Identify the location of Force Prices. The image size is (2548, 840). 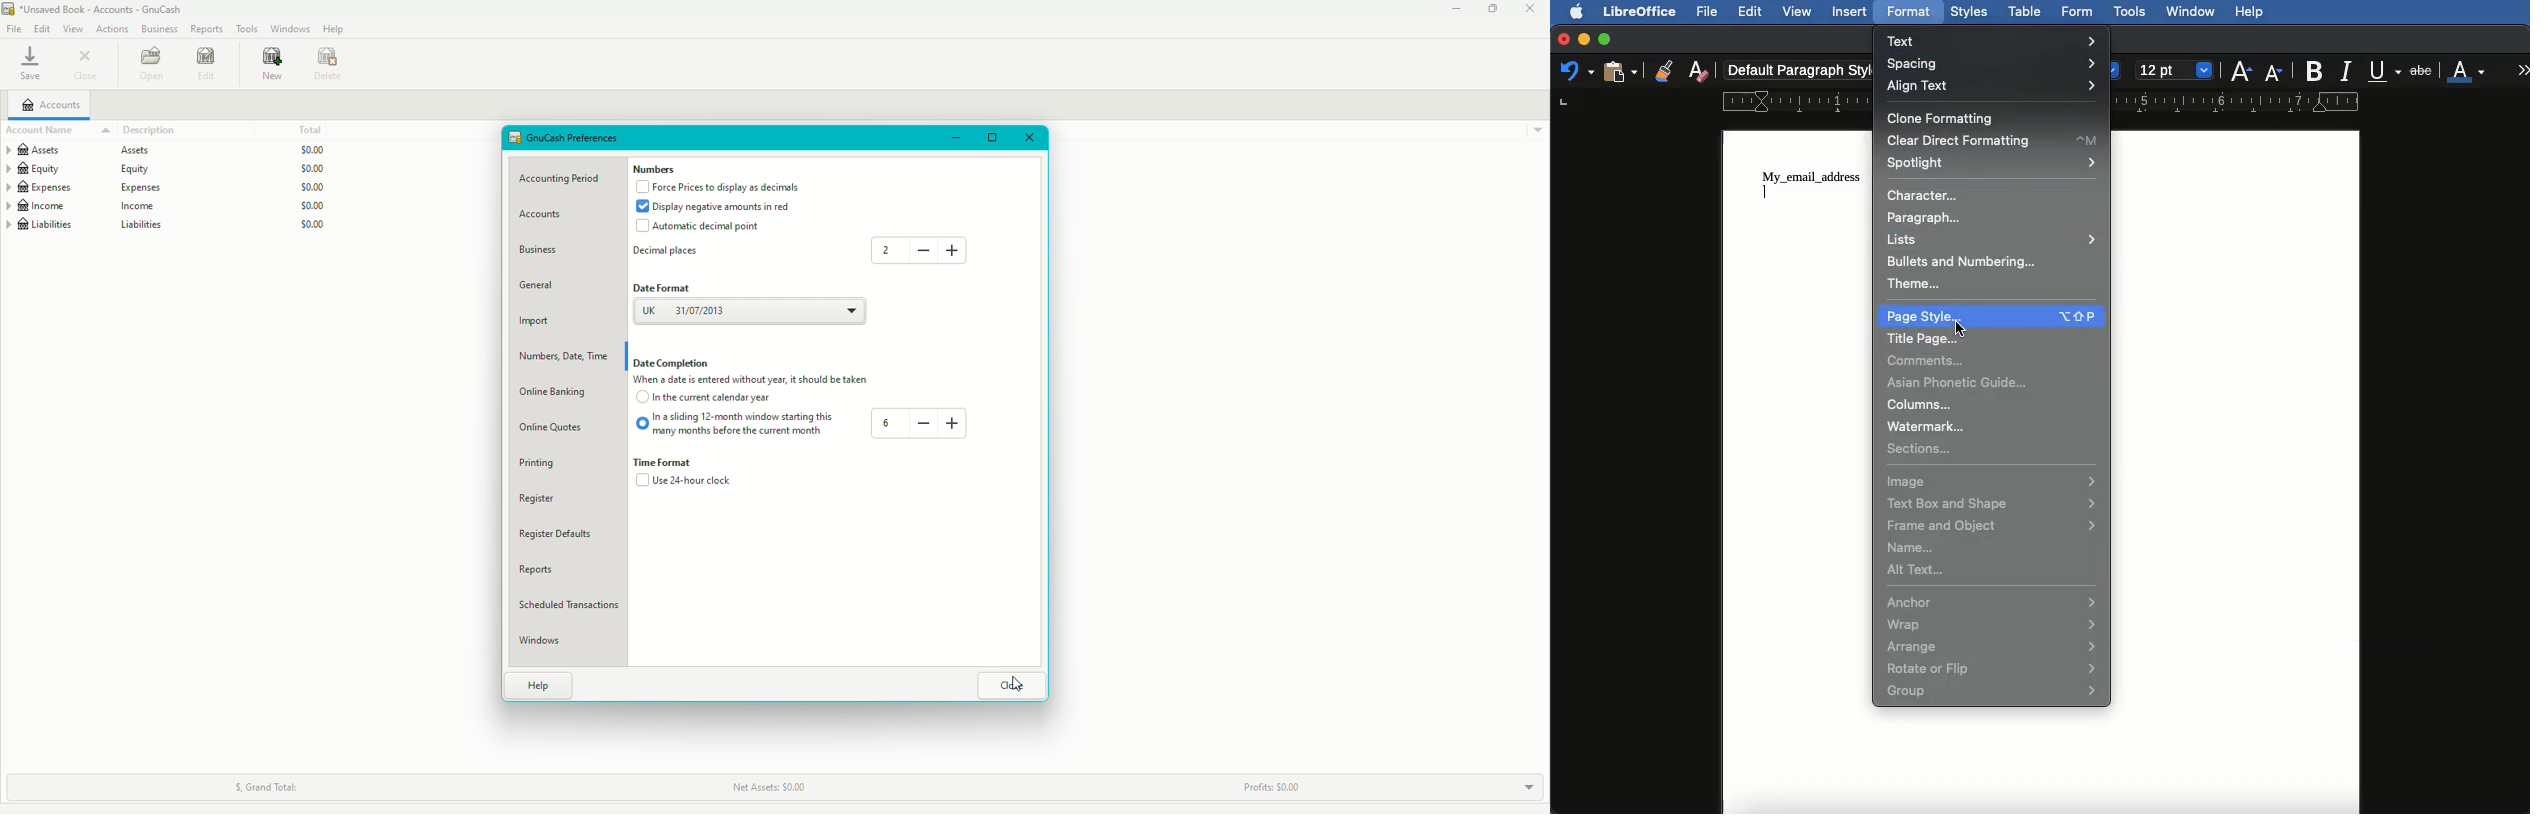
(723, 187).